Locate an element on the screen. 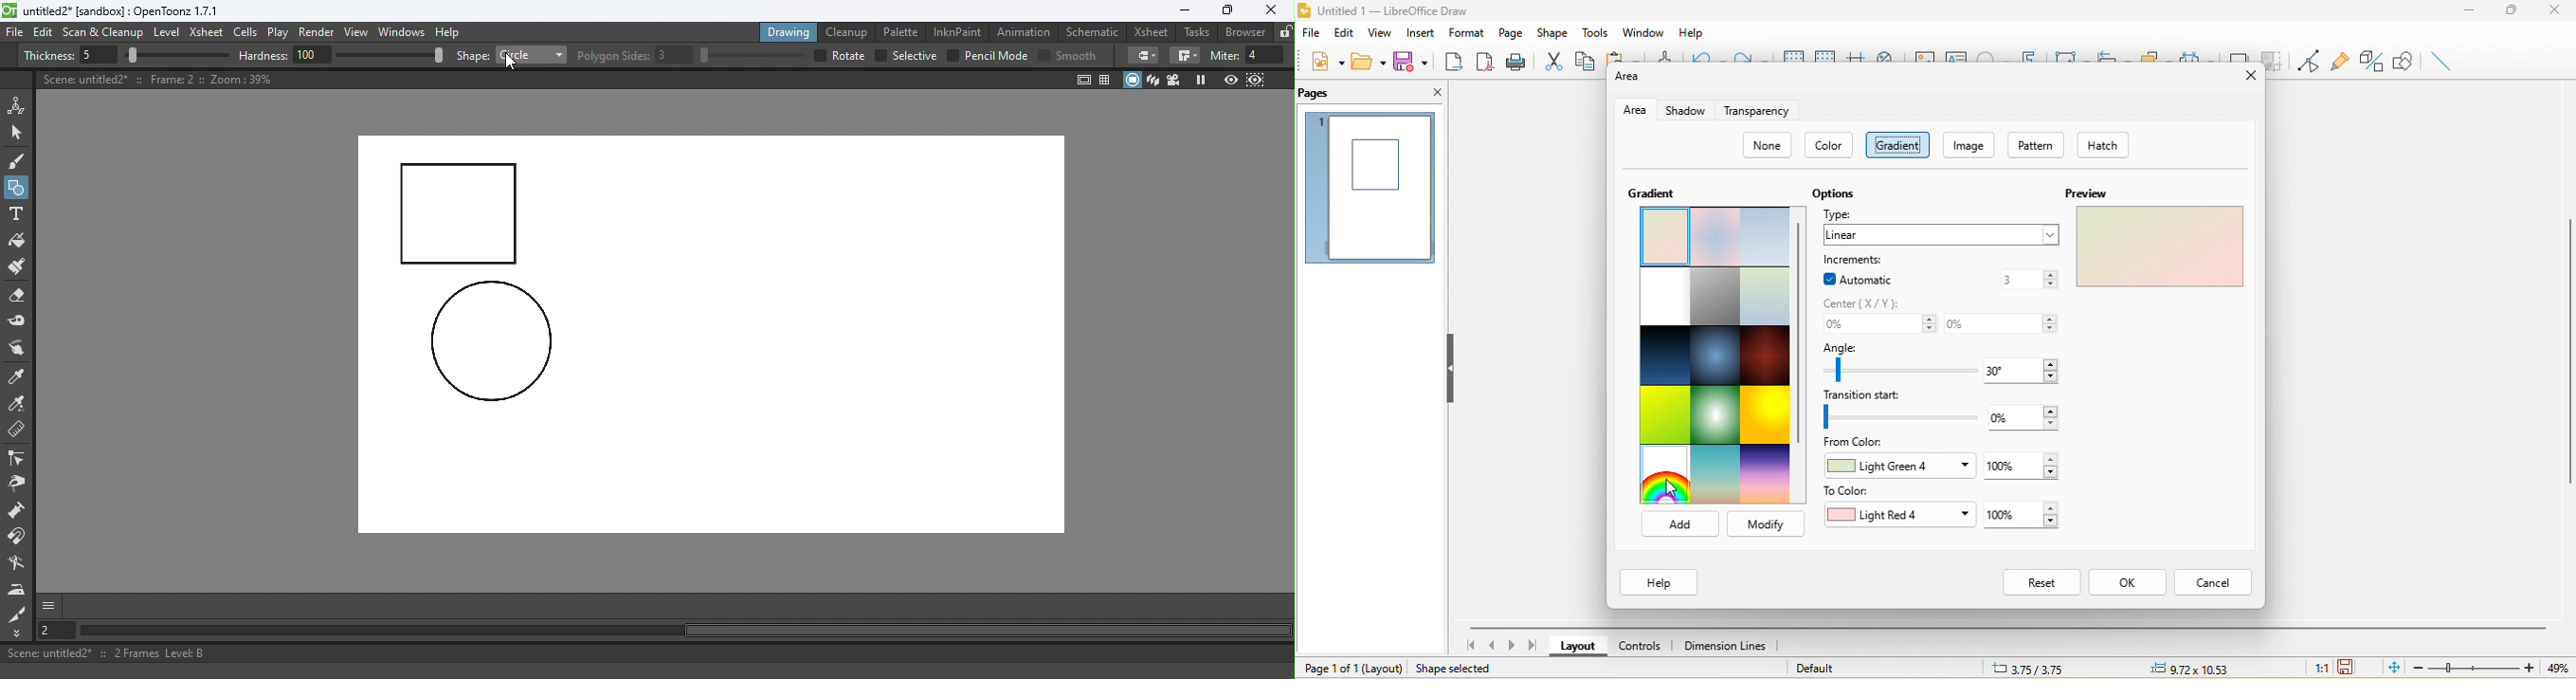 This screenshot has height=700, width=2576. last page is located at coordinates (1533, 646).